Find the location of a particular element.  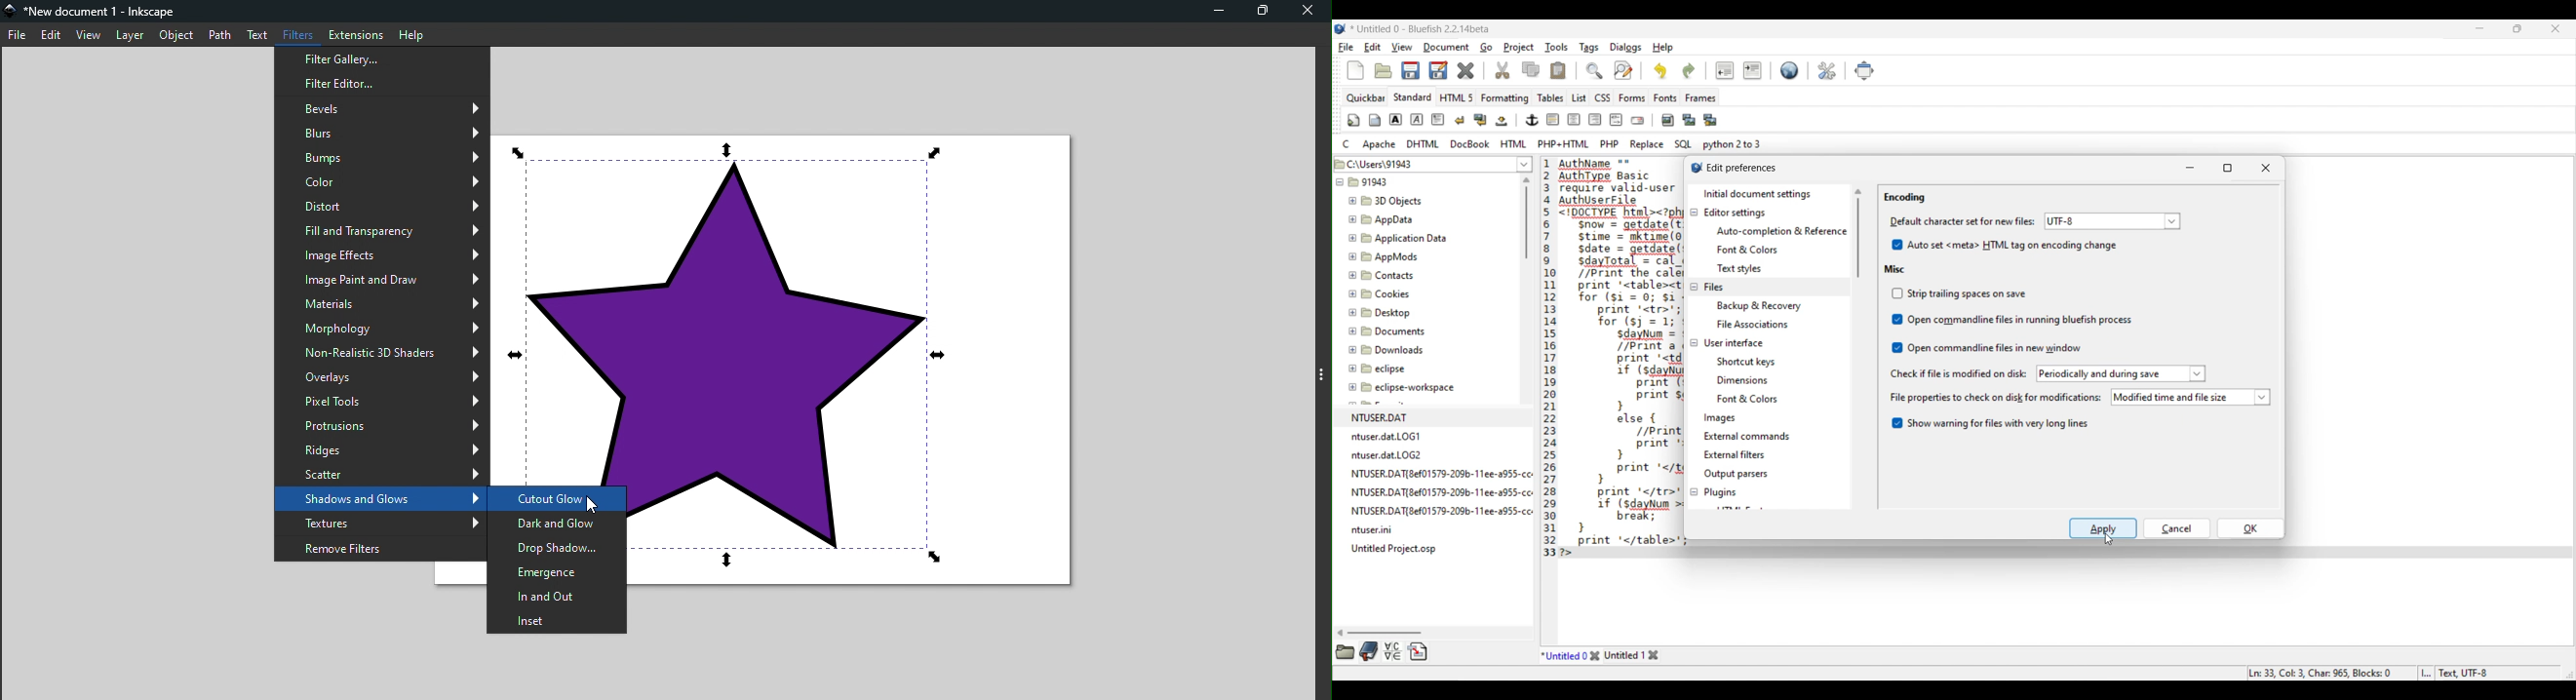

File name is located at coordinates (93, 12).